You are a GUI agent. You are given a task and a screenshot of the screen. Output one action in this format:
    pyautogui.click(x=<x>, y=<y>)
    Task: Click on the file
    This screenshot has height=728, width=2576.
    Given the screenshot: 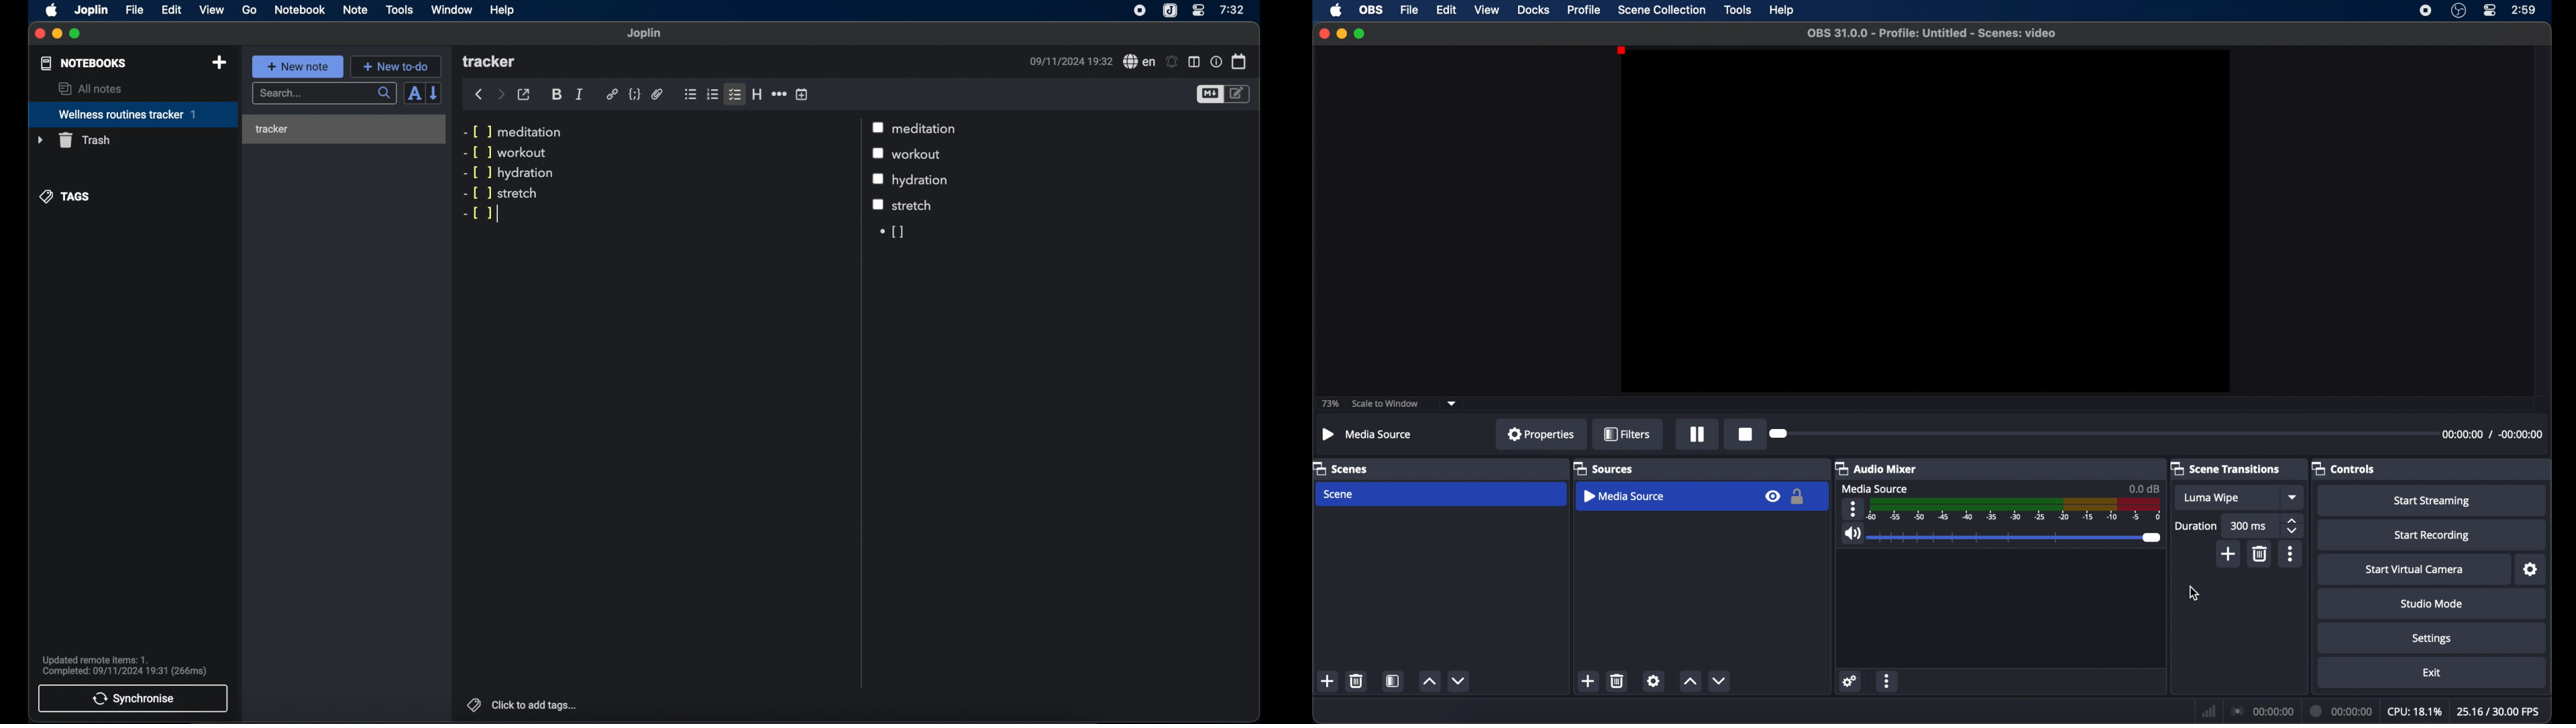 What is the action you would take?
    pyautogui.click(x=134, y=9)
    